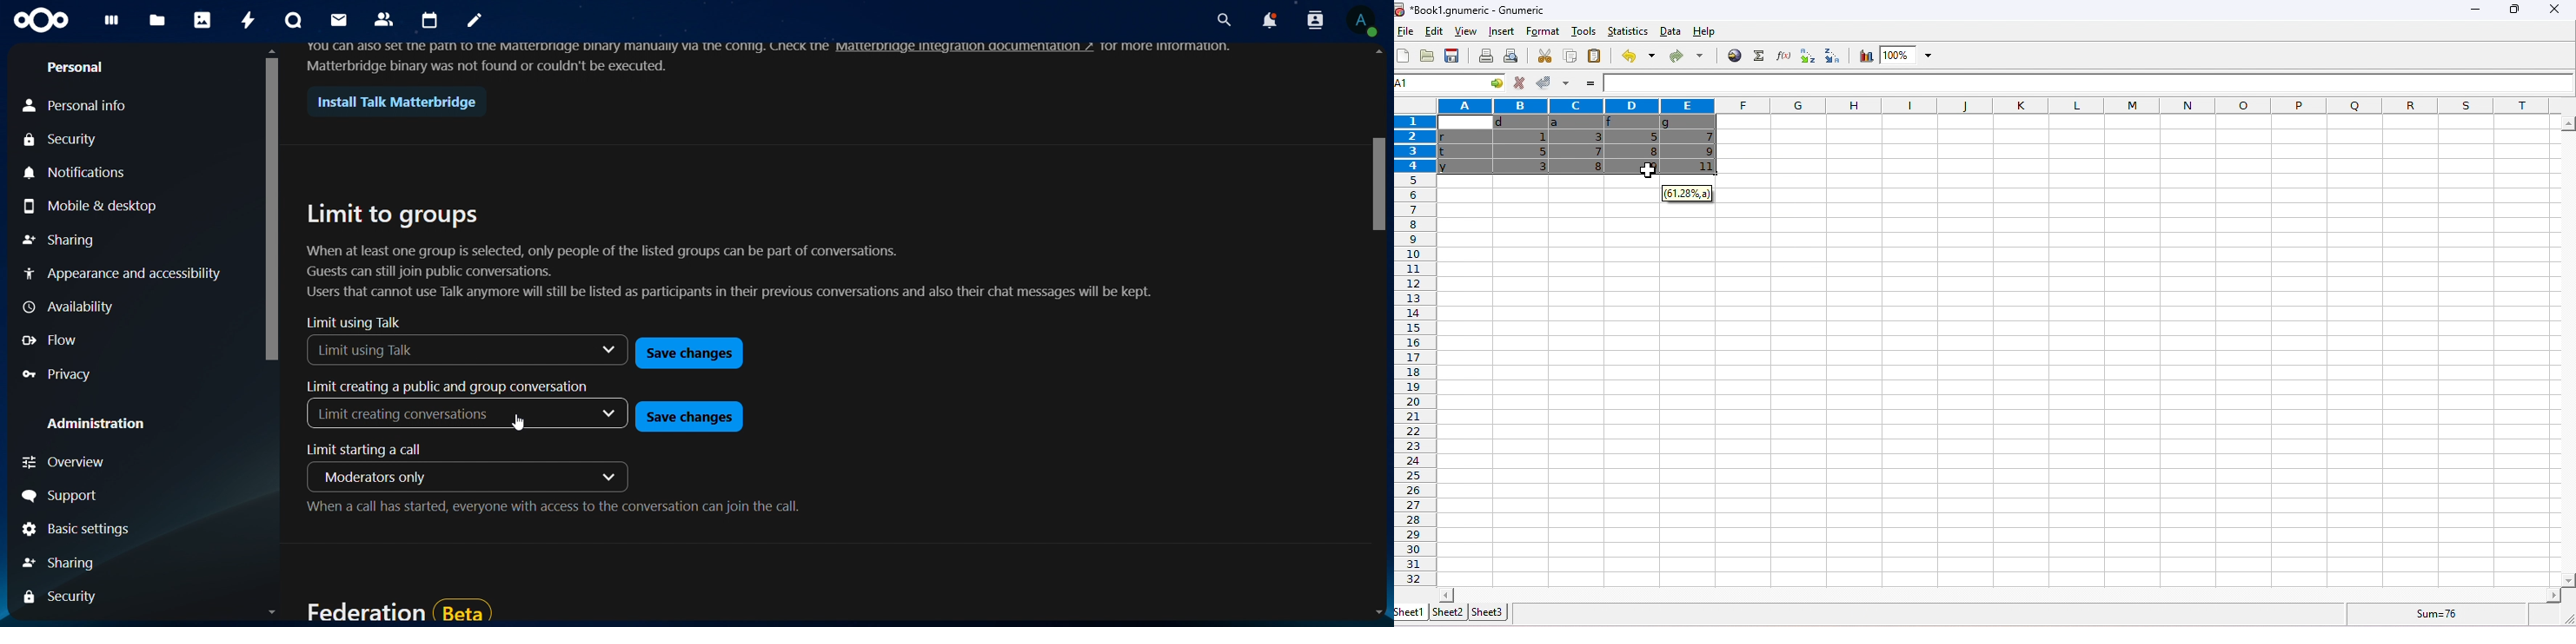  What do you see at coordinates (2473, 12) in the screenshot?
I see `minimize` at bounding box center [2473, 12].